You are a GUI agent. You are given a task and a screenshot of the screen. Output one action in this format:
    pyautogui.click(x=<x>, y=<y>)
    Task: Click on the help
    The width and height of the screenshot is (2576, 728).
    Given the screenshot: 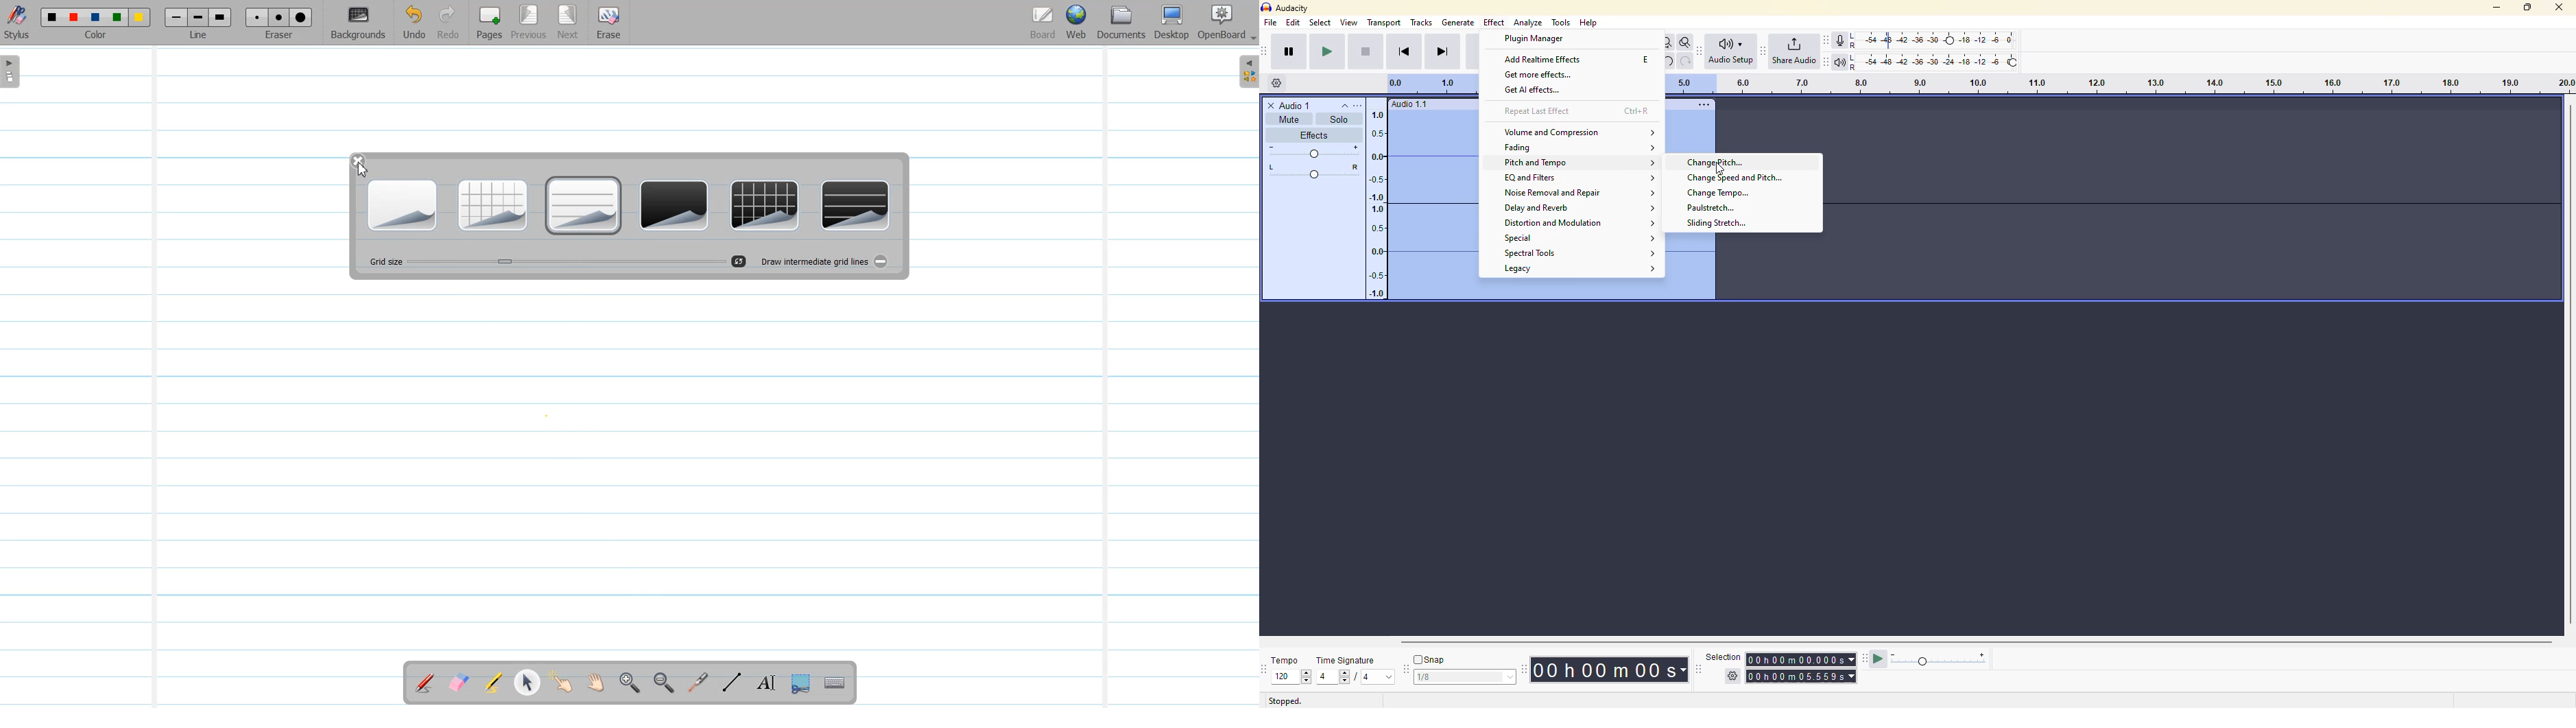 What is the action you would take?
    pyautogui.click(x=1590, y=23)
    